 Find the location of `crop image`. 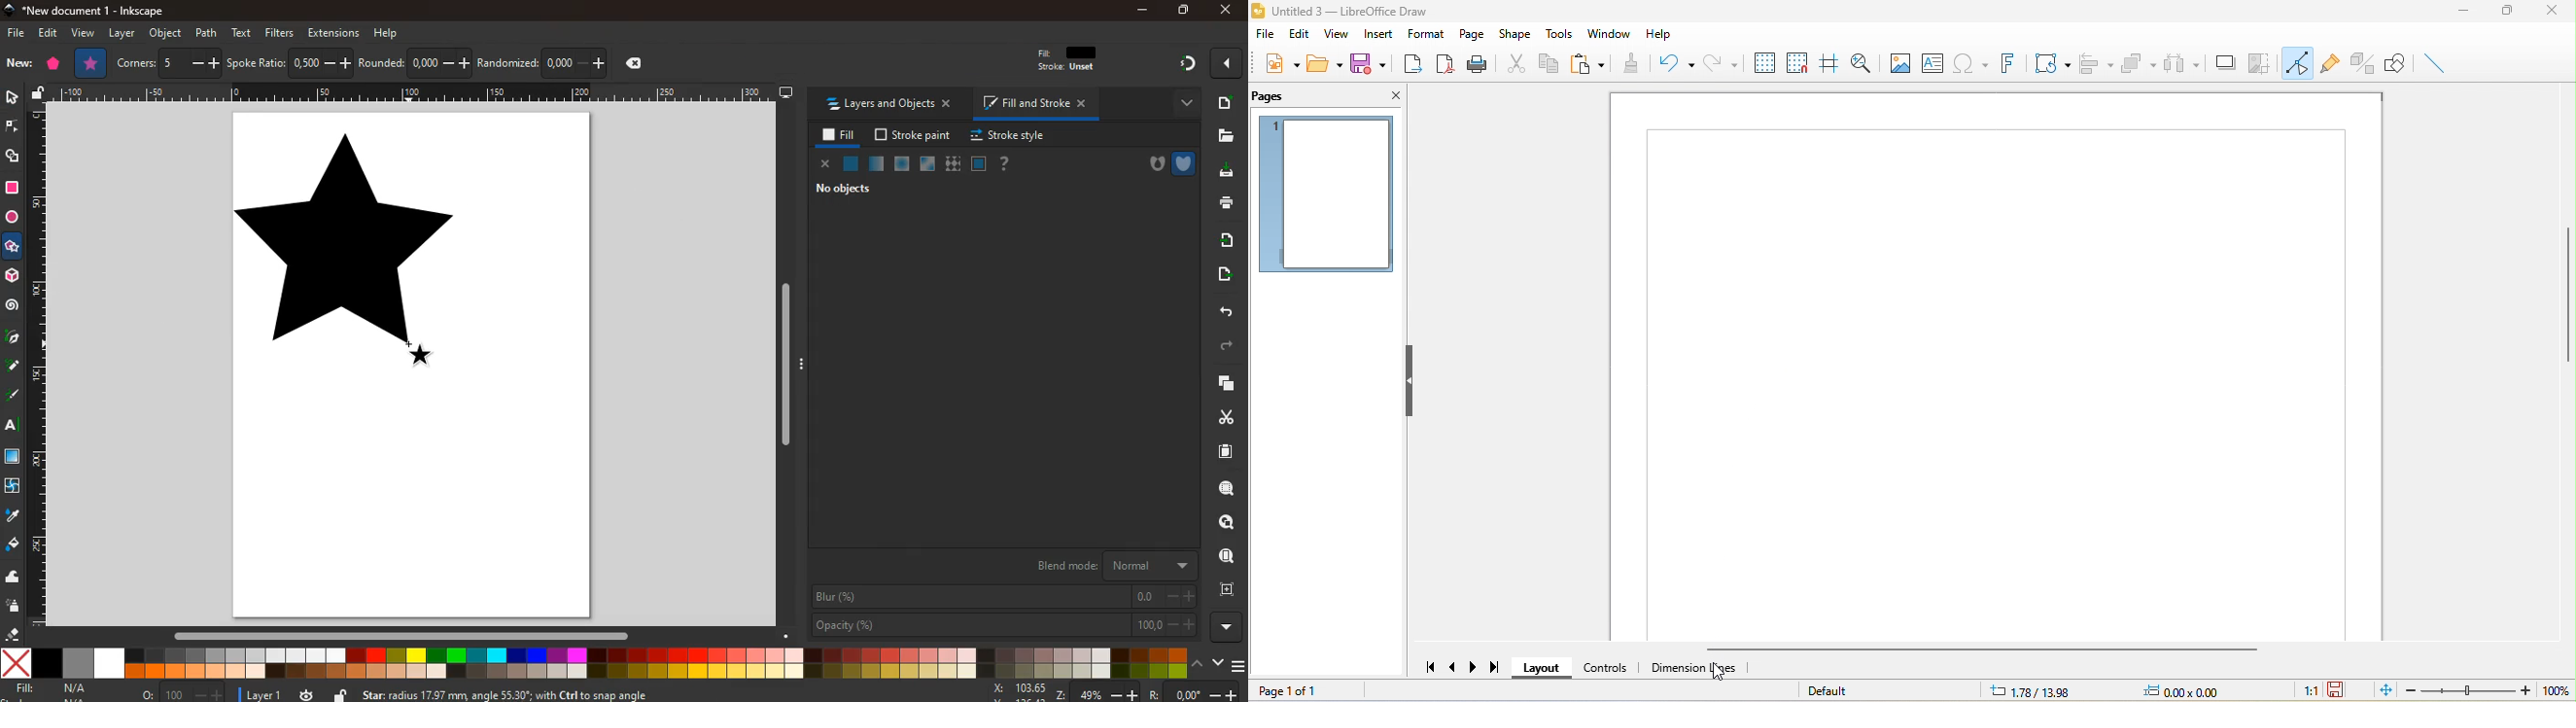

crop image is located at coordinates (2261, 62).